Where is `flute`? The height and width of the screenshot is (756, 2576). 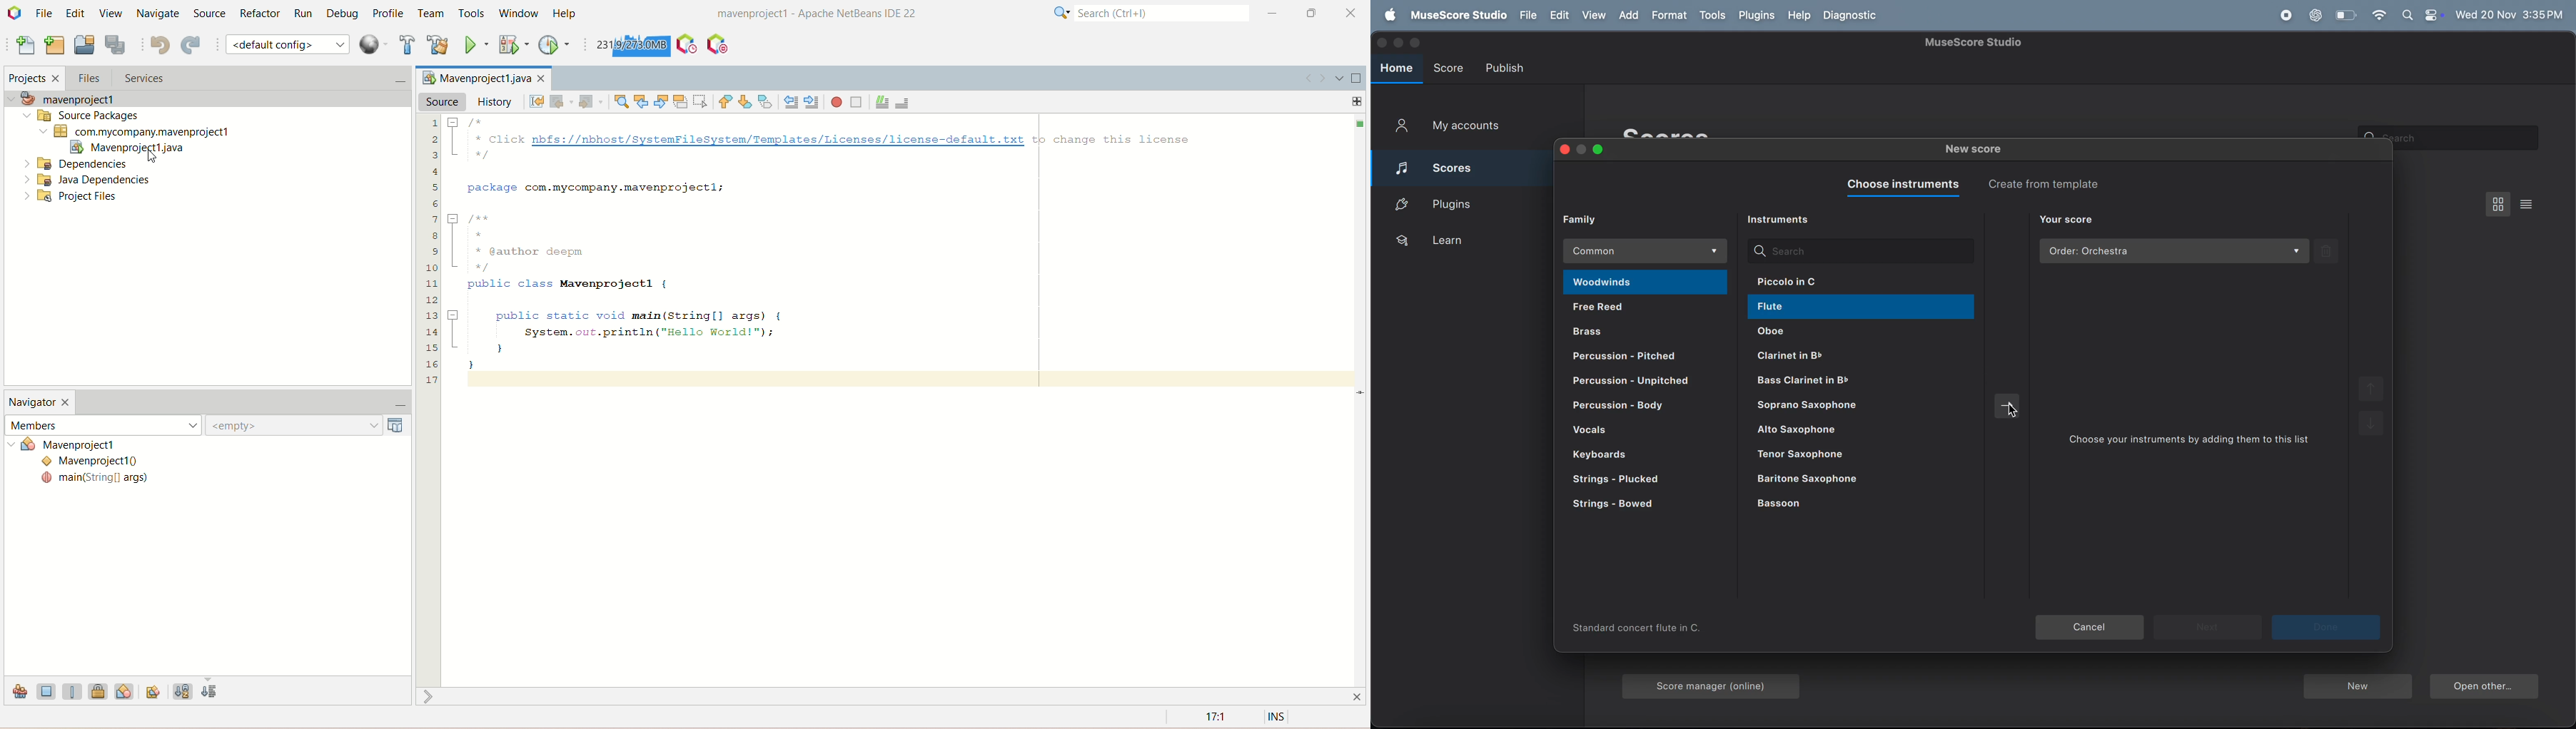 flute is located at coordinates (1840, 309).